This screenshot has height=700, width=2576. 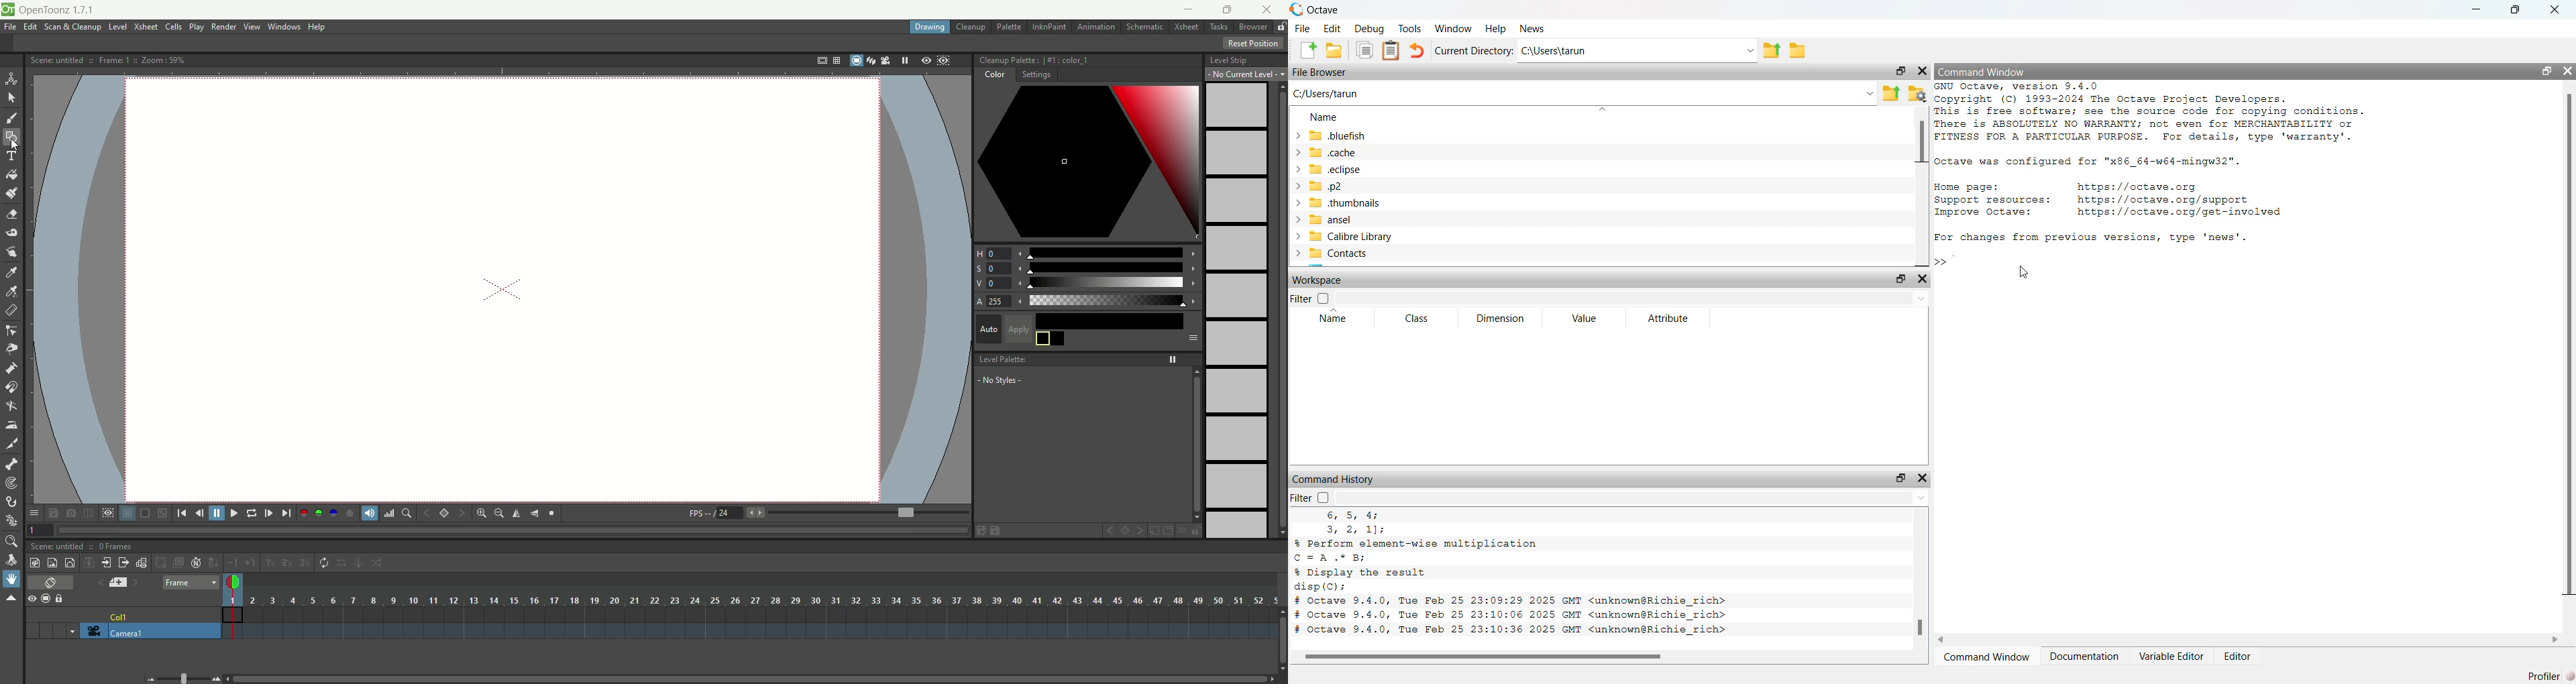 What do you see at coordinates (923, 61) in the screenshot?
I see `preview` at bounding box center [923, 61].